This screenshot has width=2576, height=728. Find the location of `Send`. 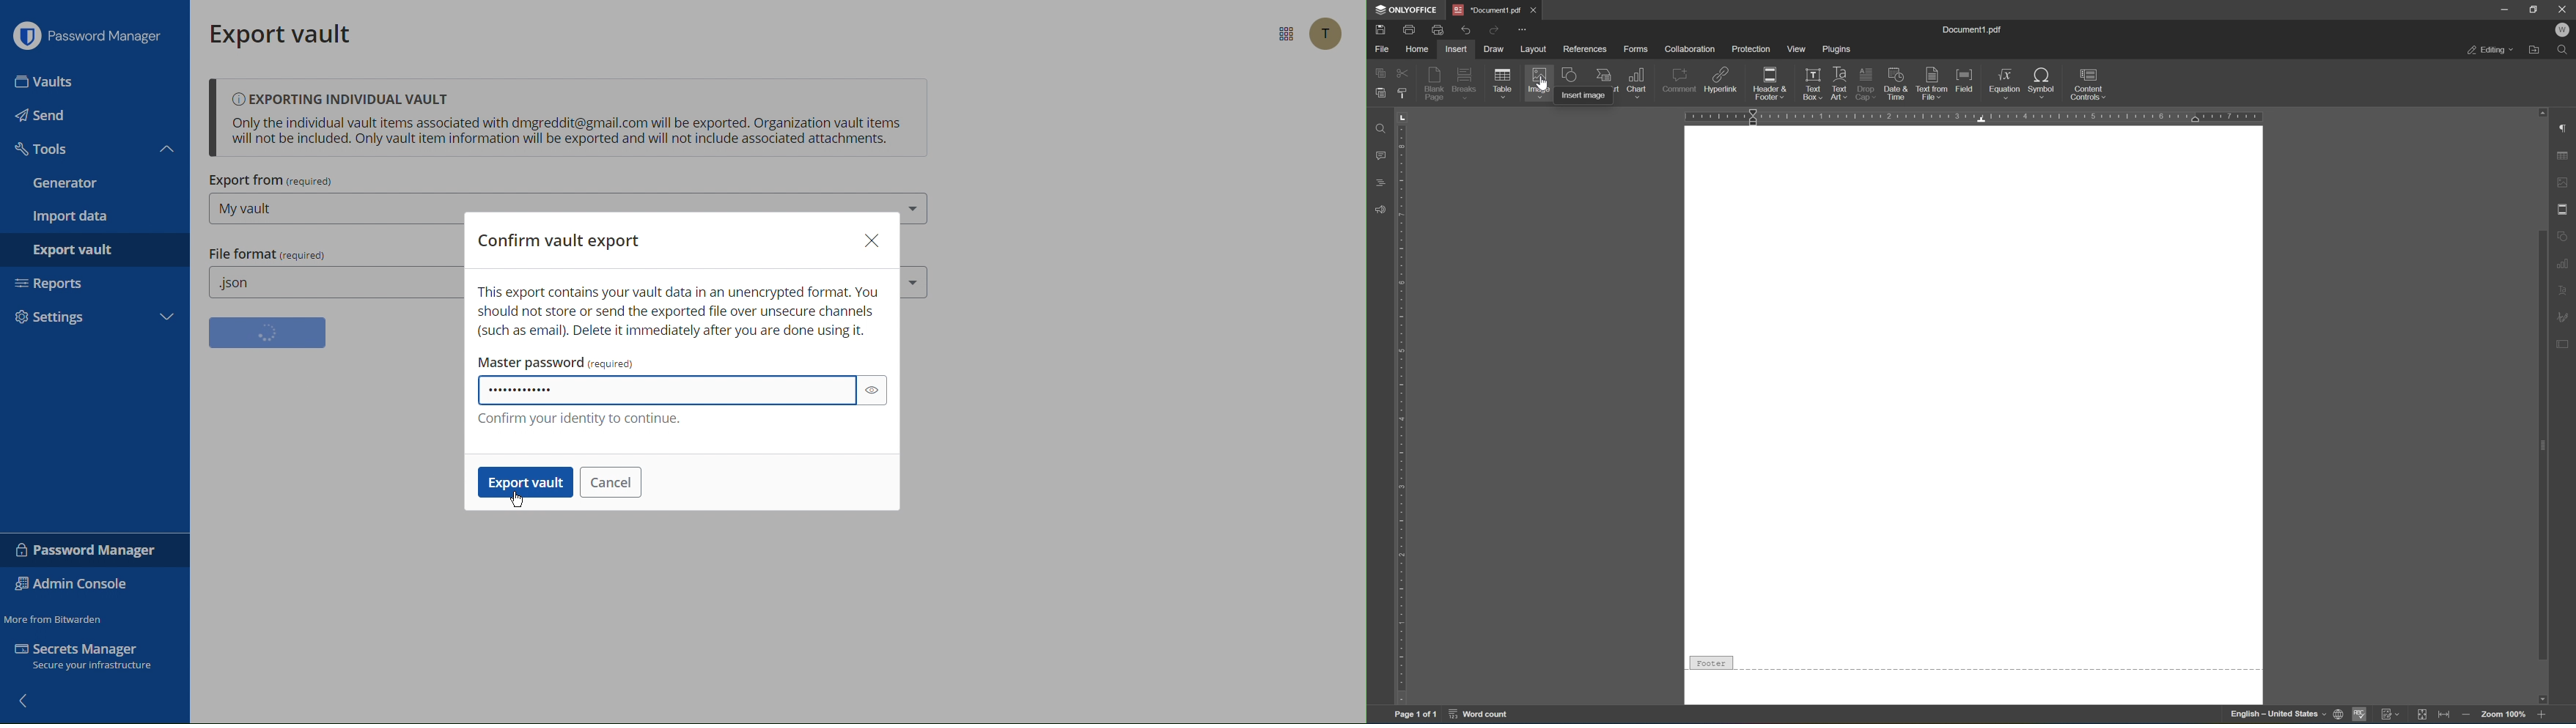

Send is located at coordinates (45, 119).